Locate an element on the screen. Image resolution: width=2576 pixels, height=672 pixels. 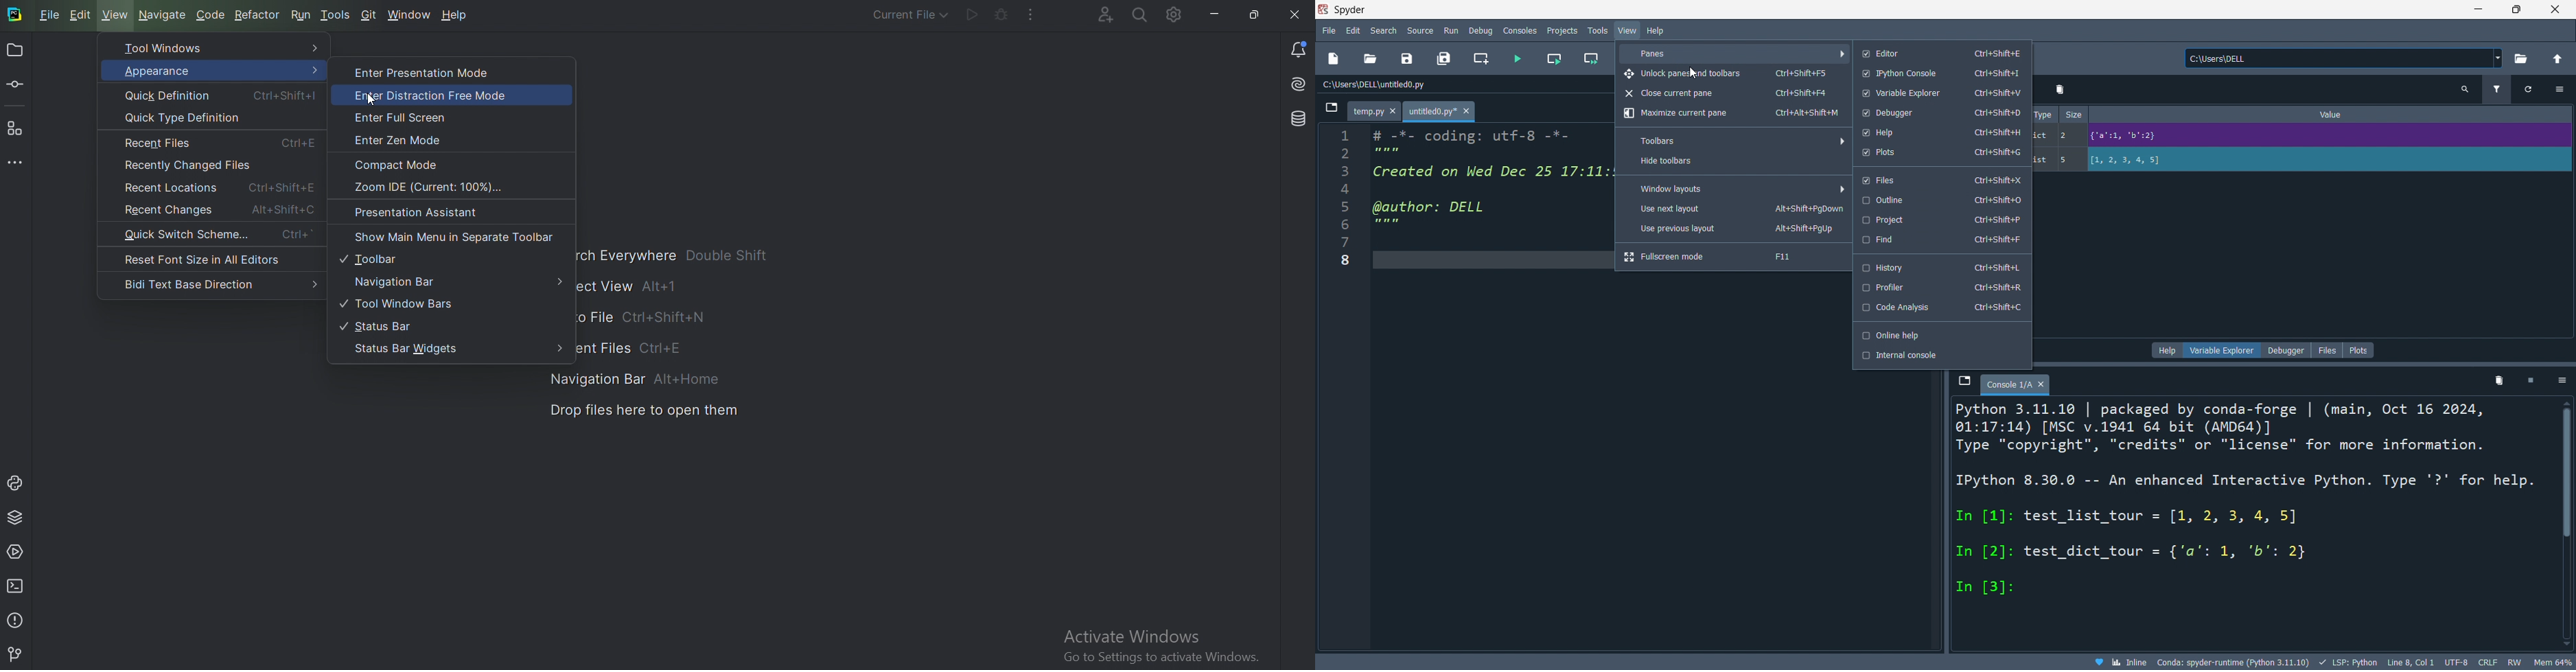
filter is located at coordinates (2495, 91).